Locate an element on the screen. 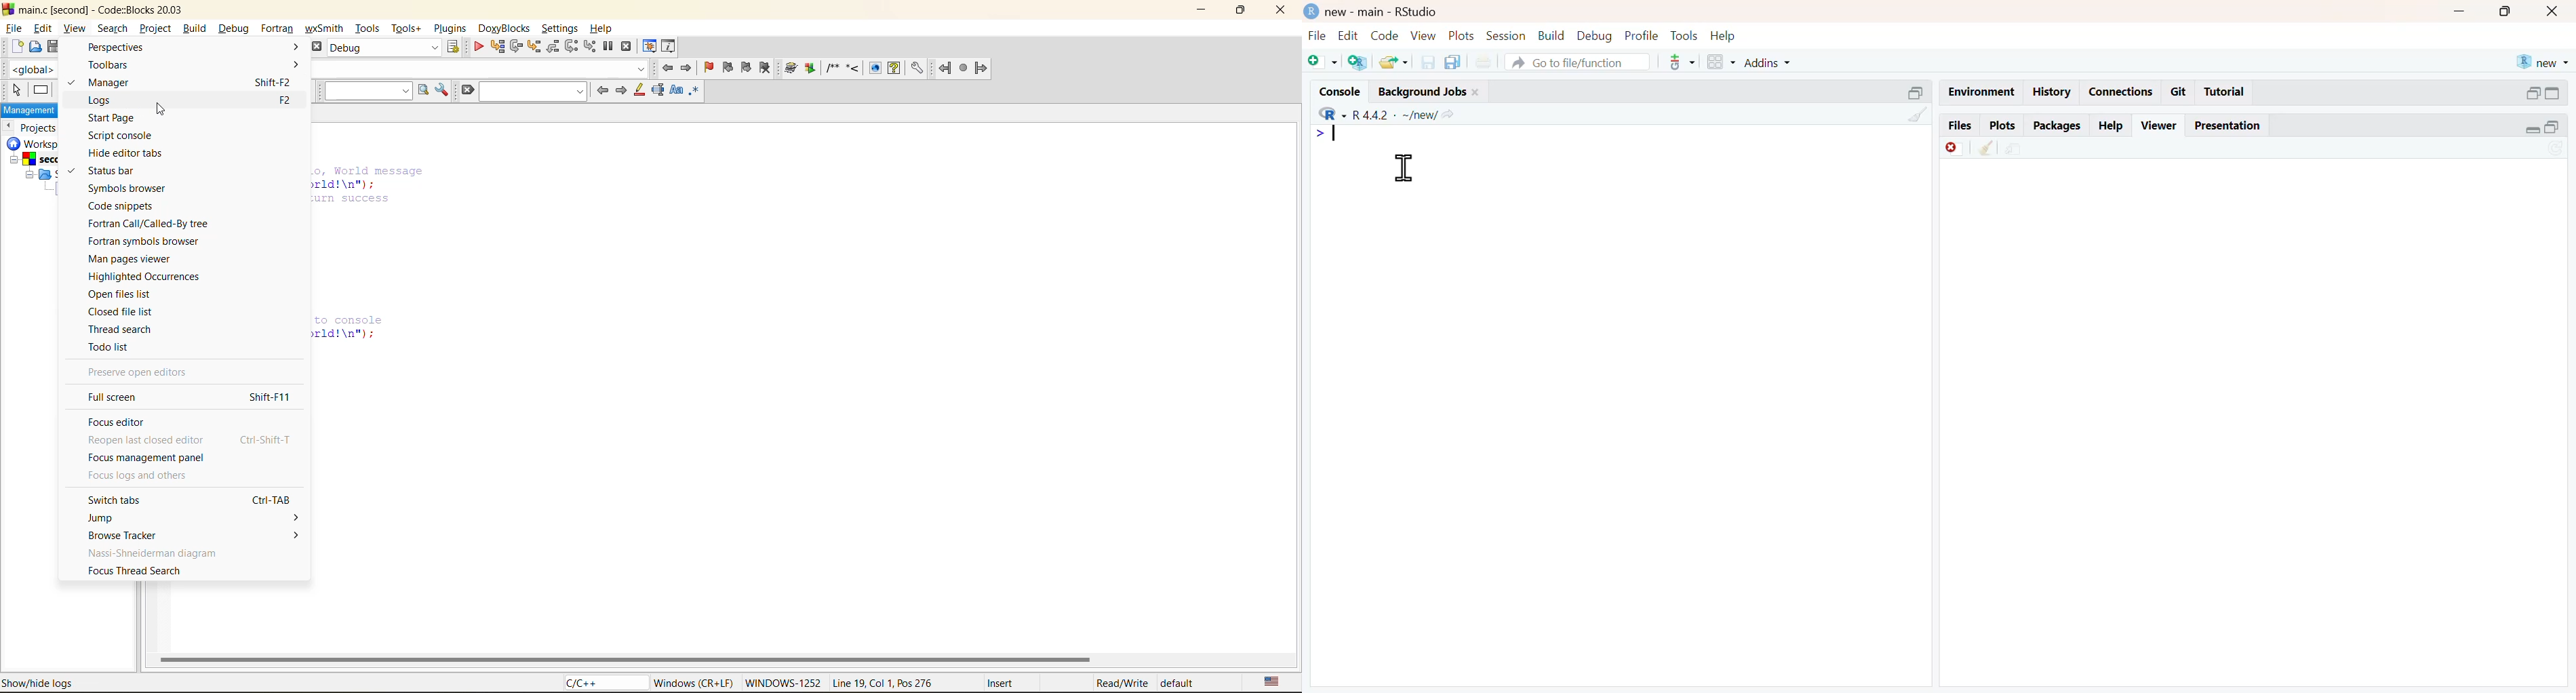 The width and height of the screenshot is (2576, 700). toolbars is located at coordinates (114, 64).